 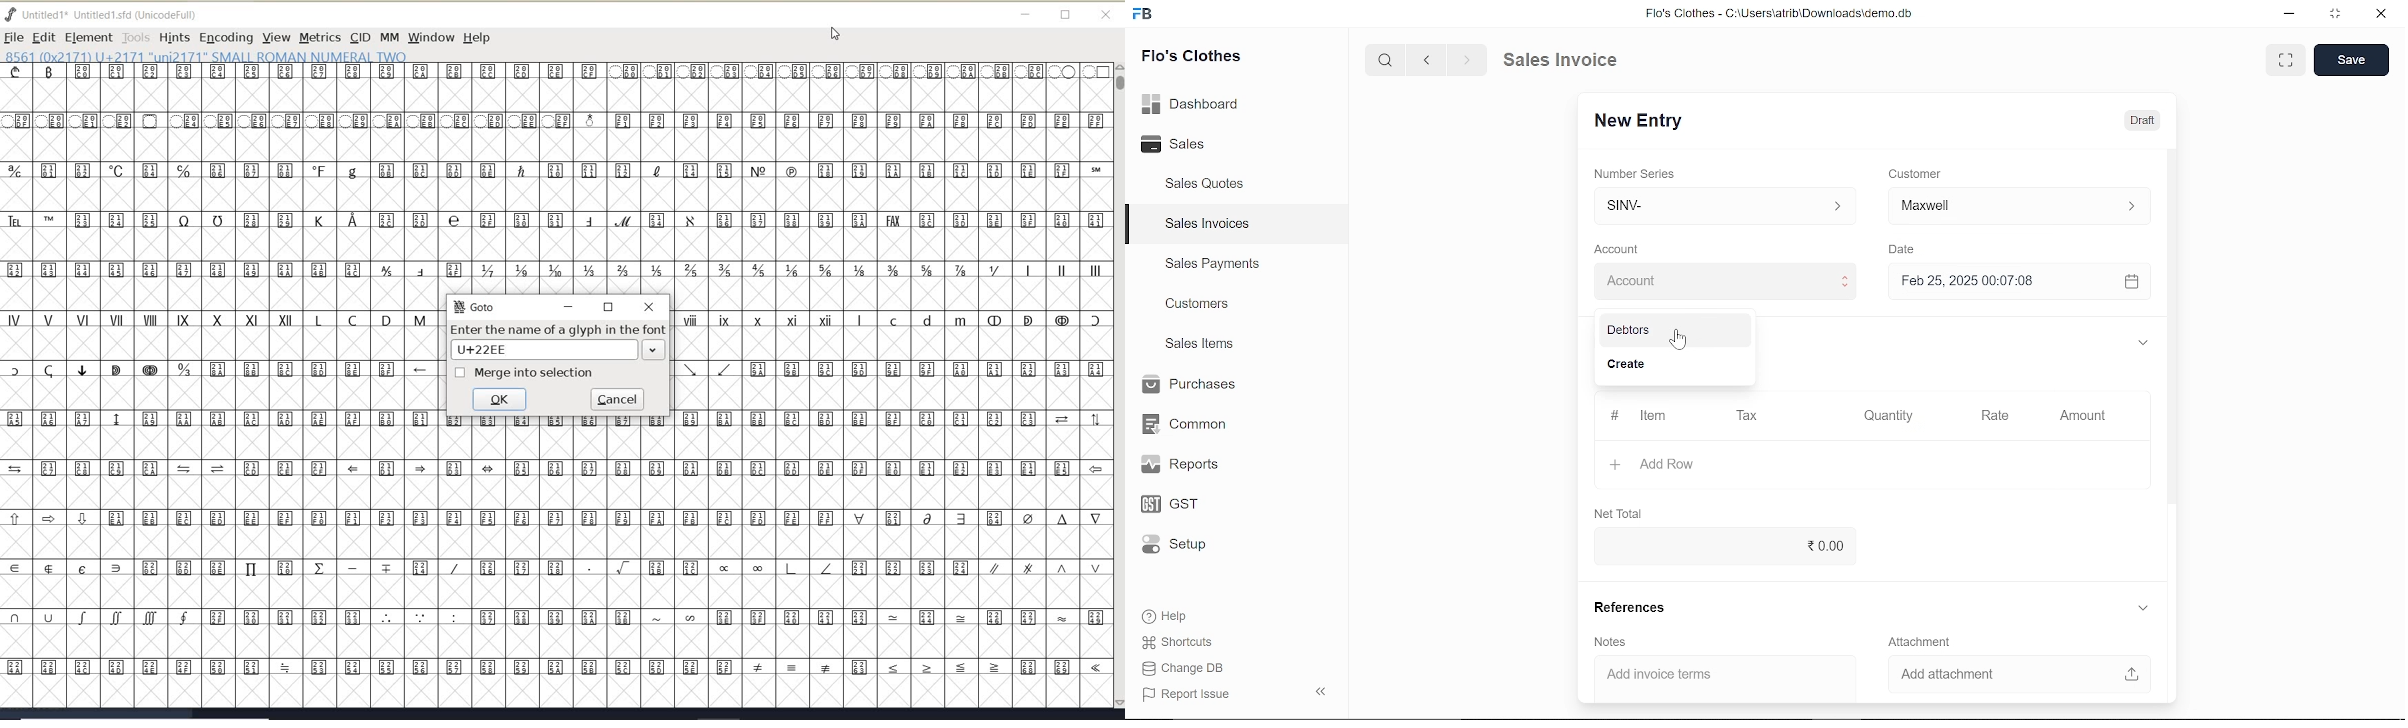 What do you see at coordinates (1199, 303) in the screenshot?
I see `Customers` at bounding box center [1199, 303].